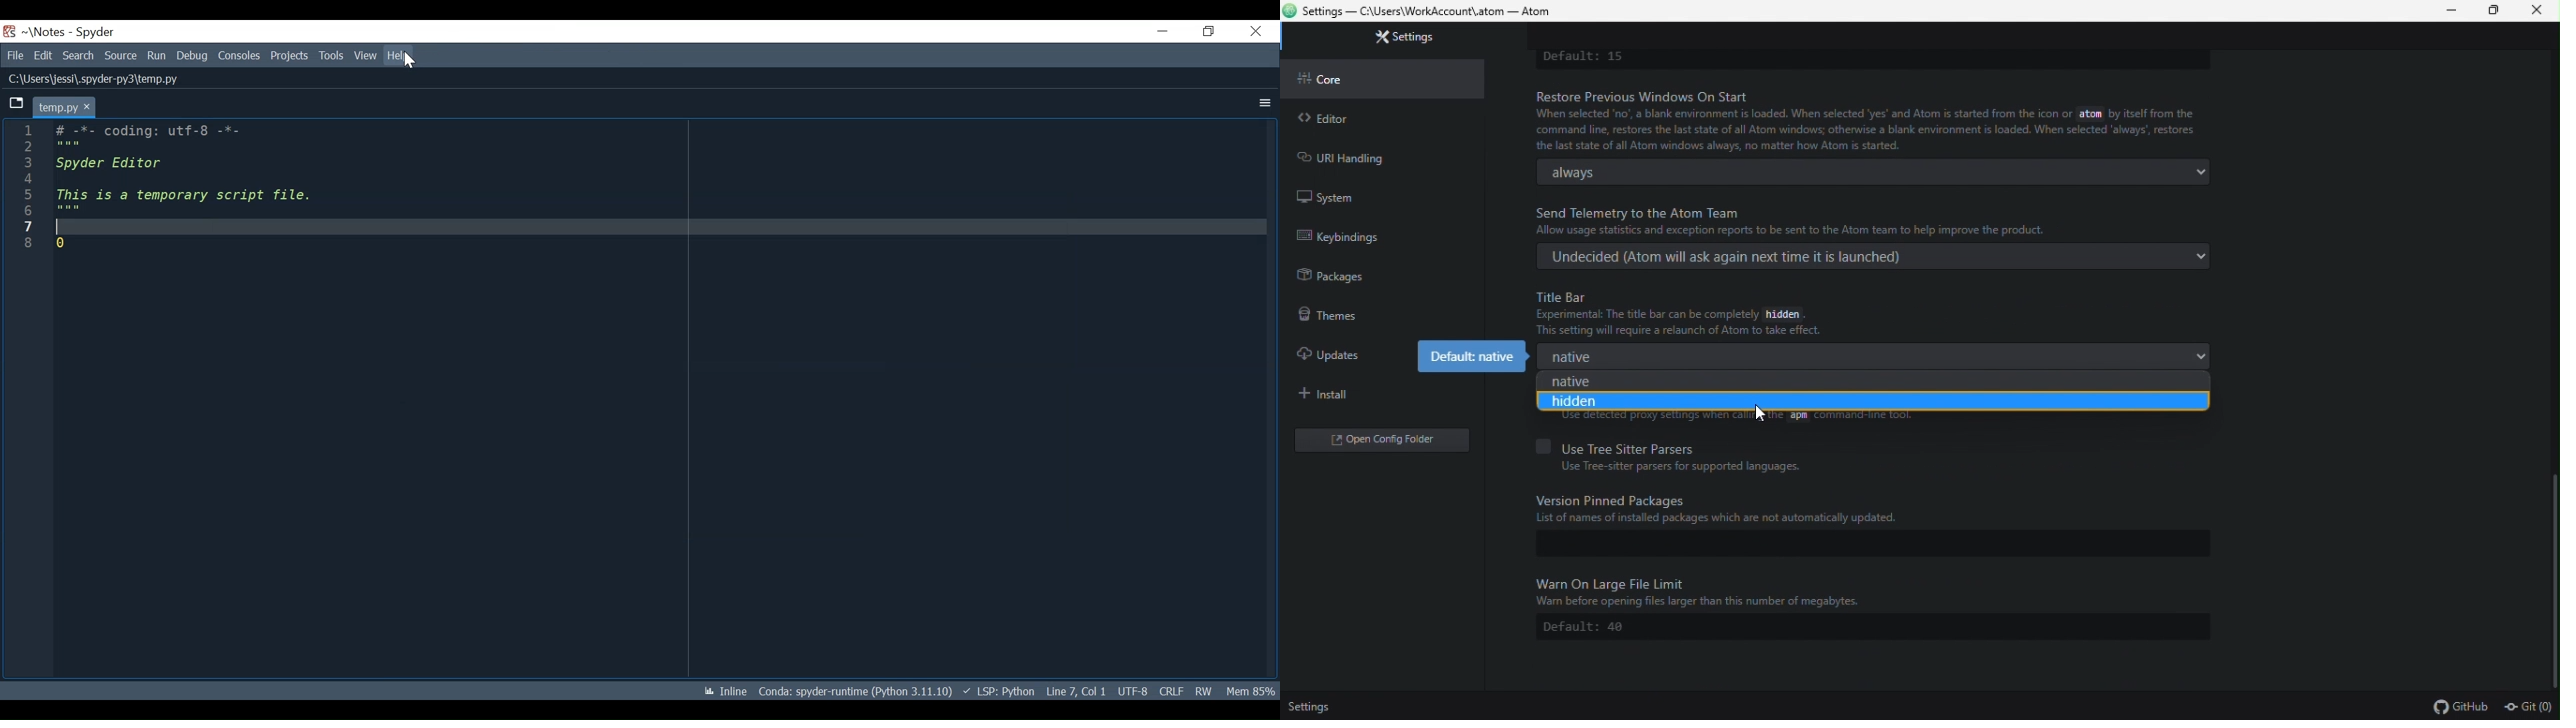  Describe the element at coordinates (121, 55) in the screenshot. I see `Source` at that location.